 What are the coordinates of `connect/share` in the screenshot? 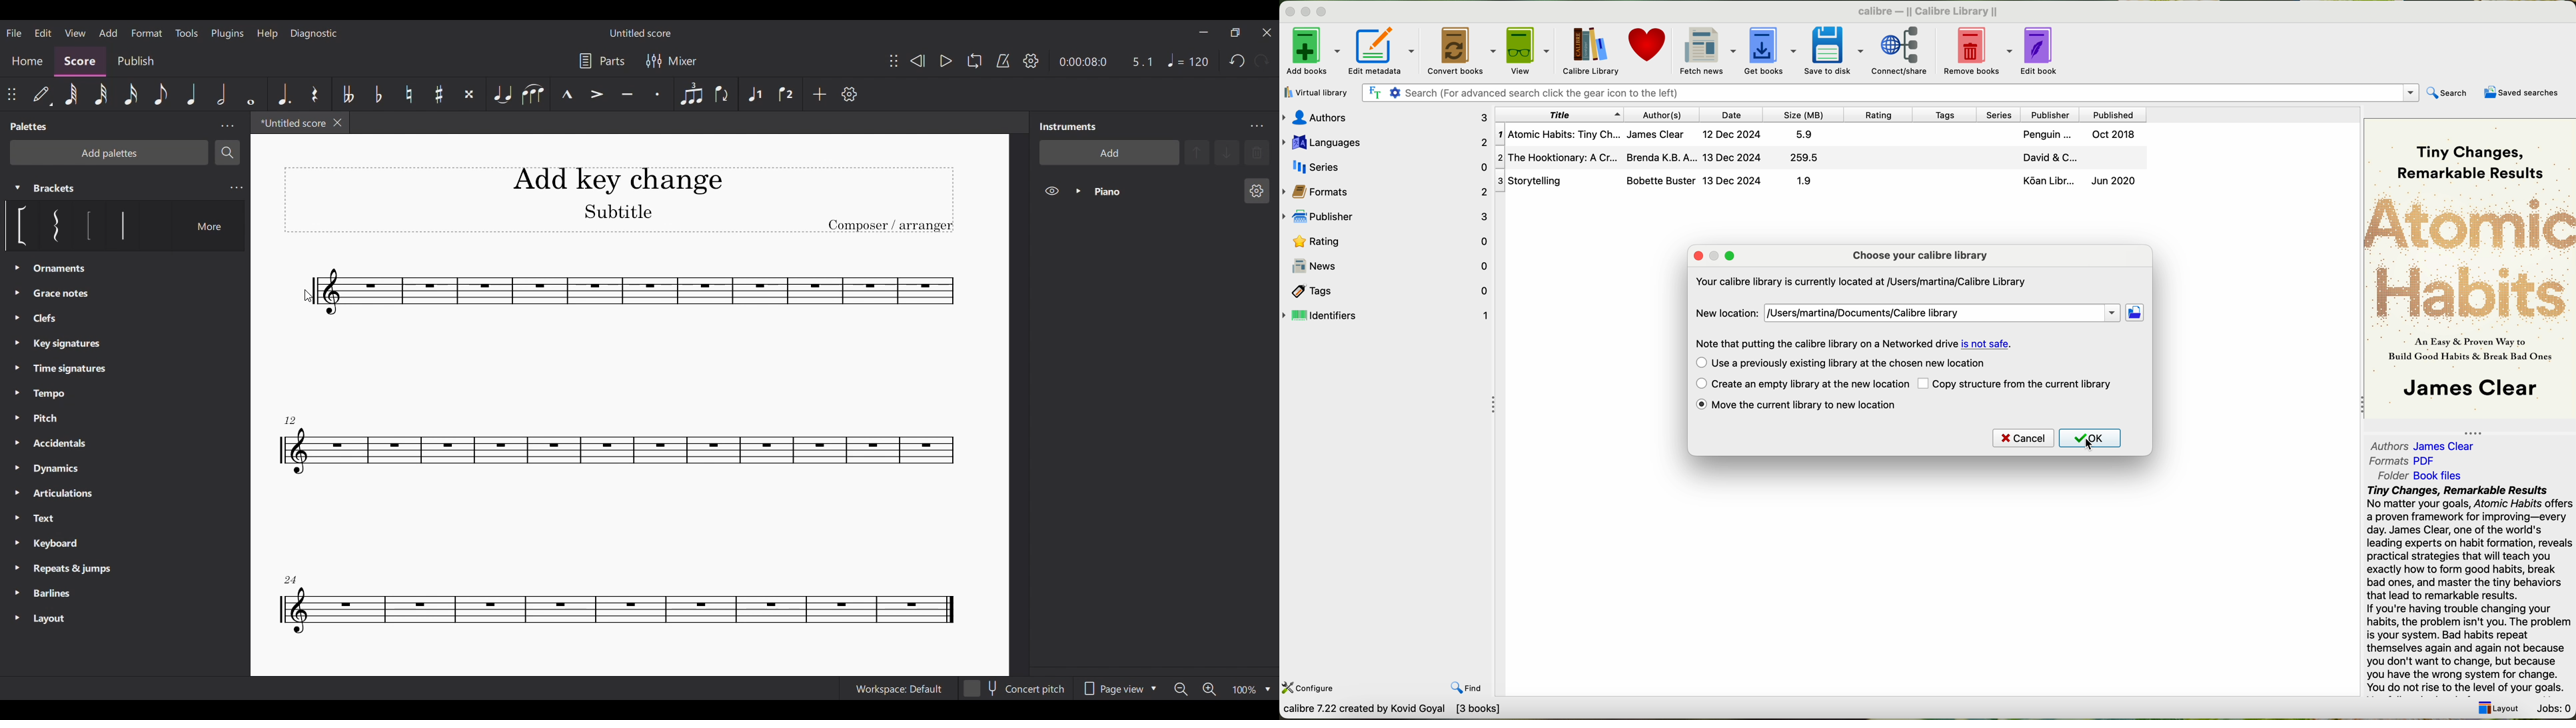 It's located at (1901, 51).